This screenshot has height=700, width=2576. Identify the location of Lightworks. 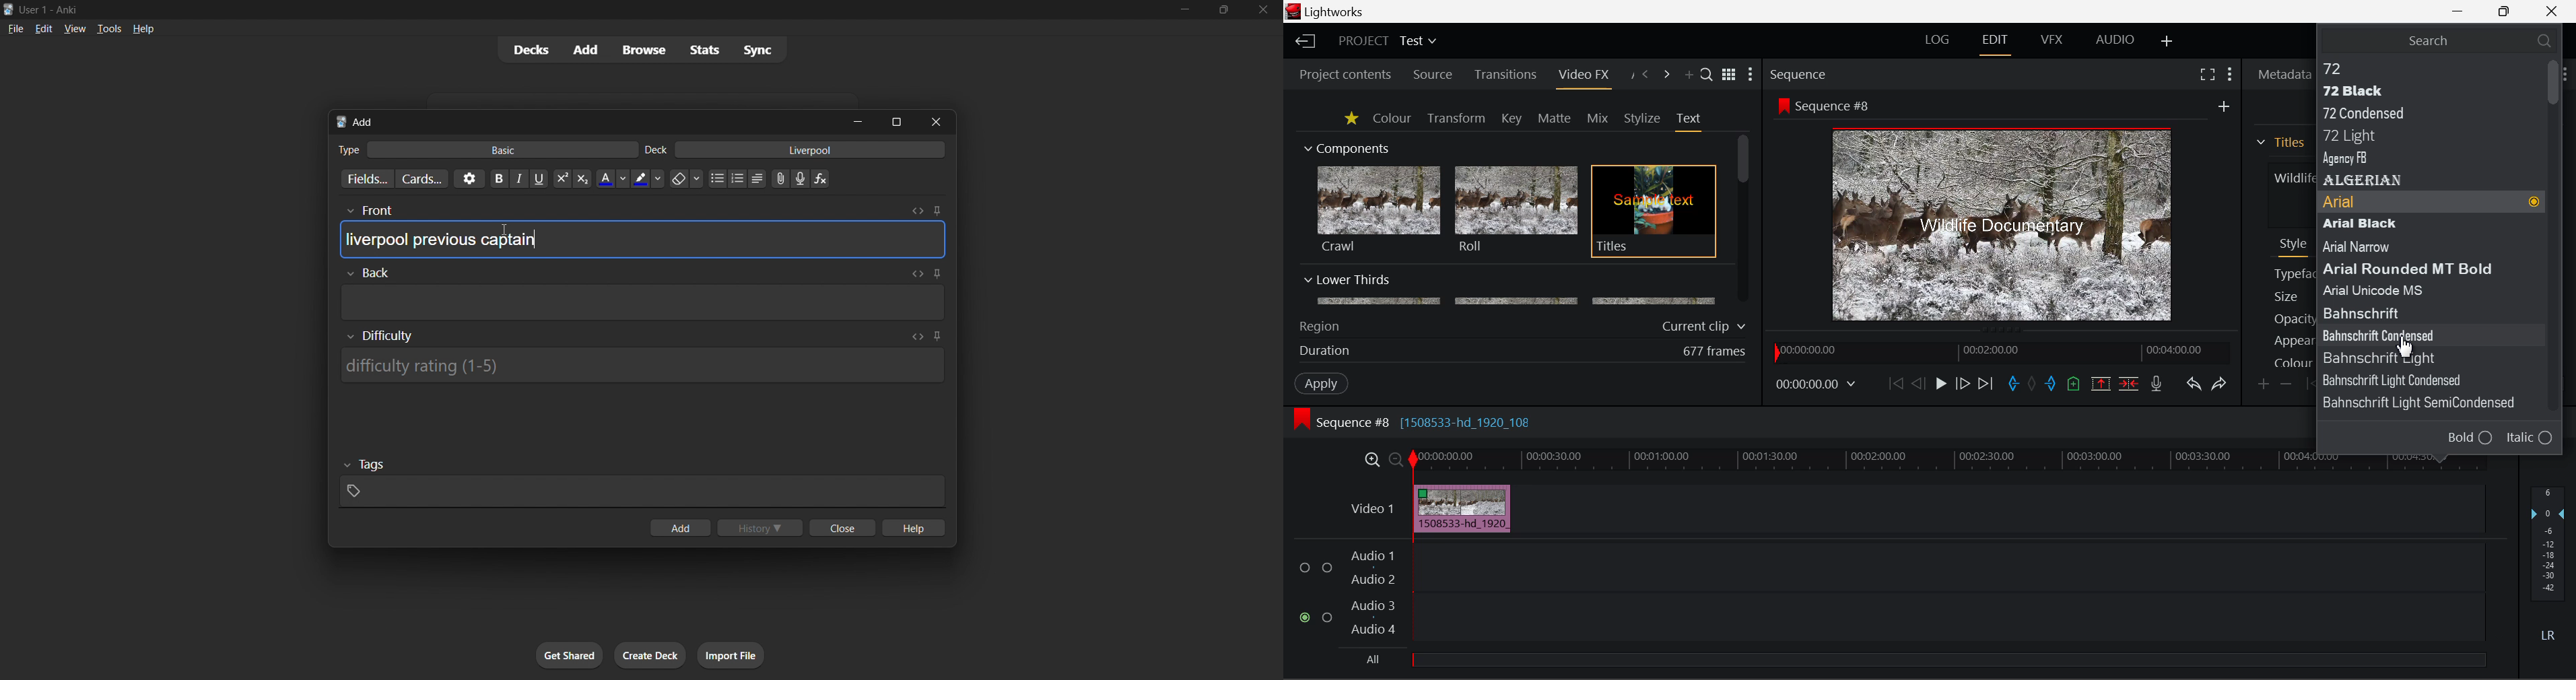
(1336, 11).